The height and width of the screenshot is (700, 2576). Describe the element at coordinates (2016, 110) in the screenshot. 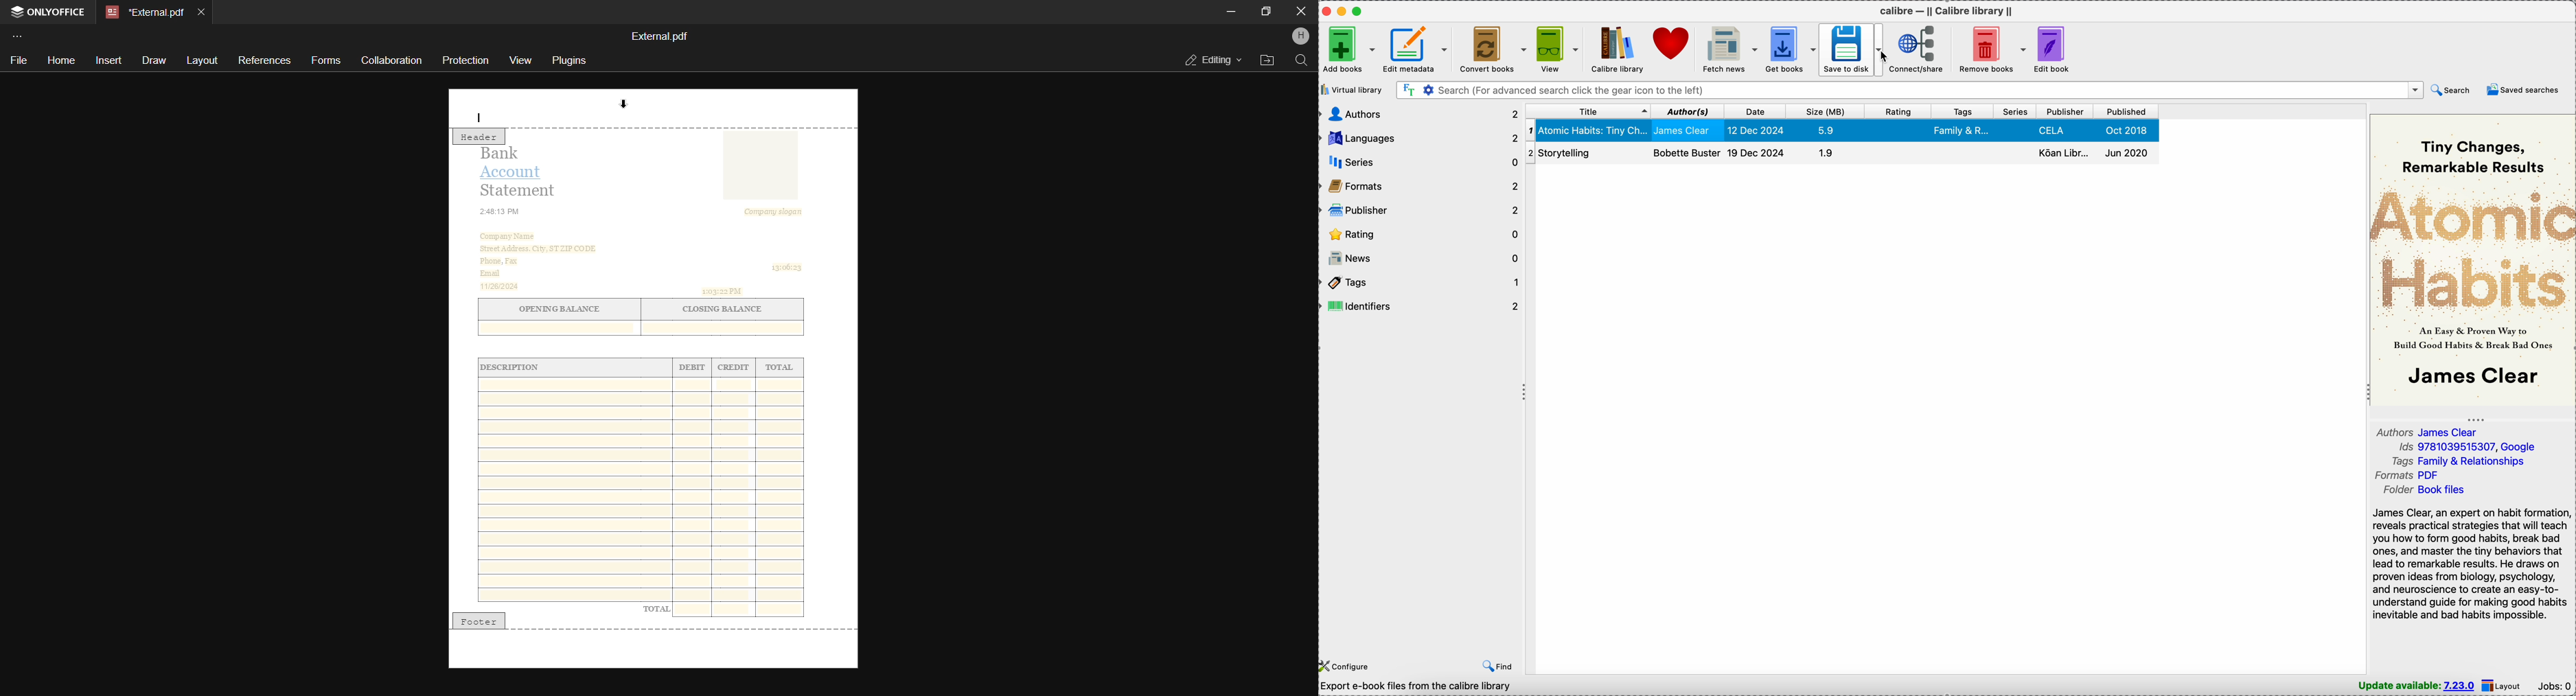

I see `series` at that location.